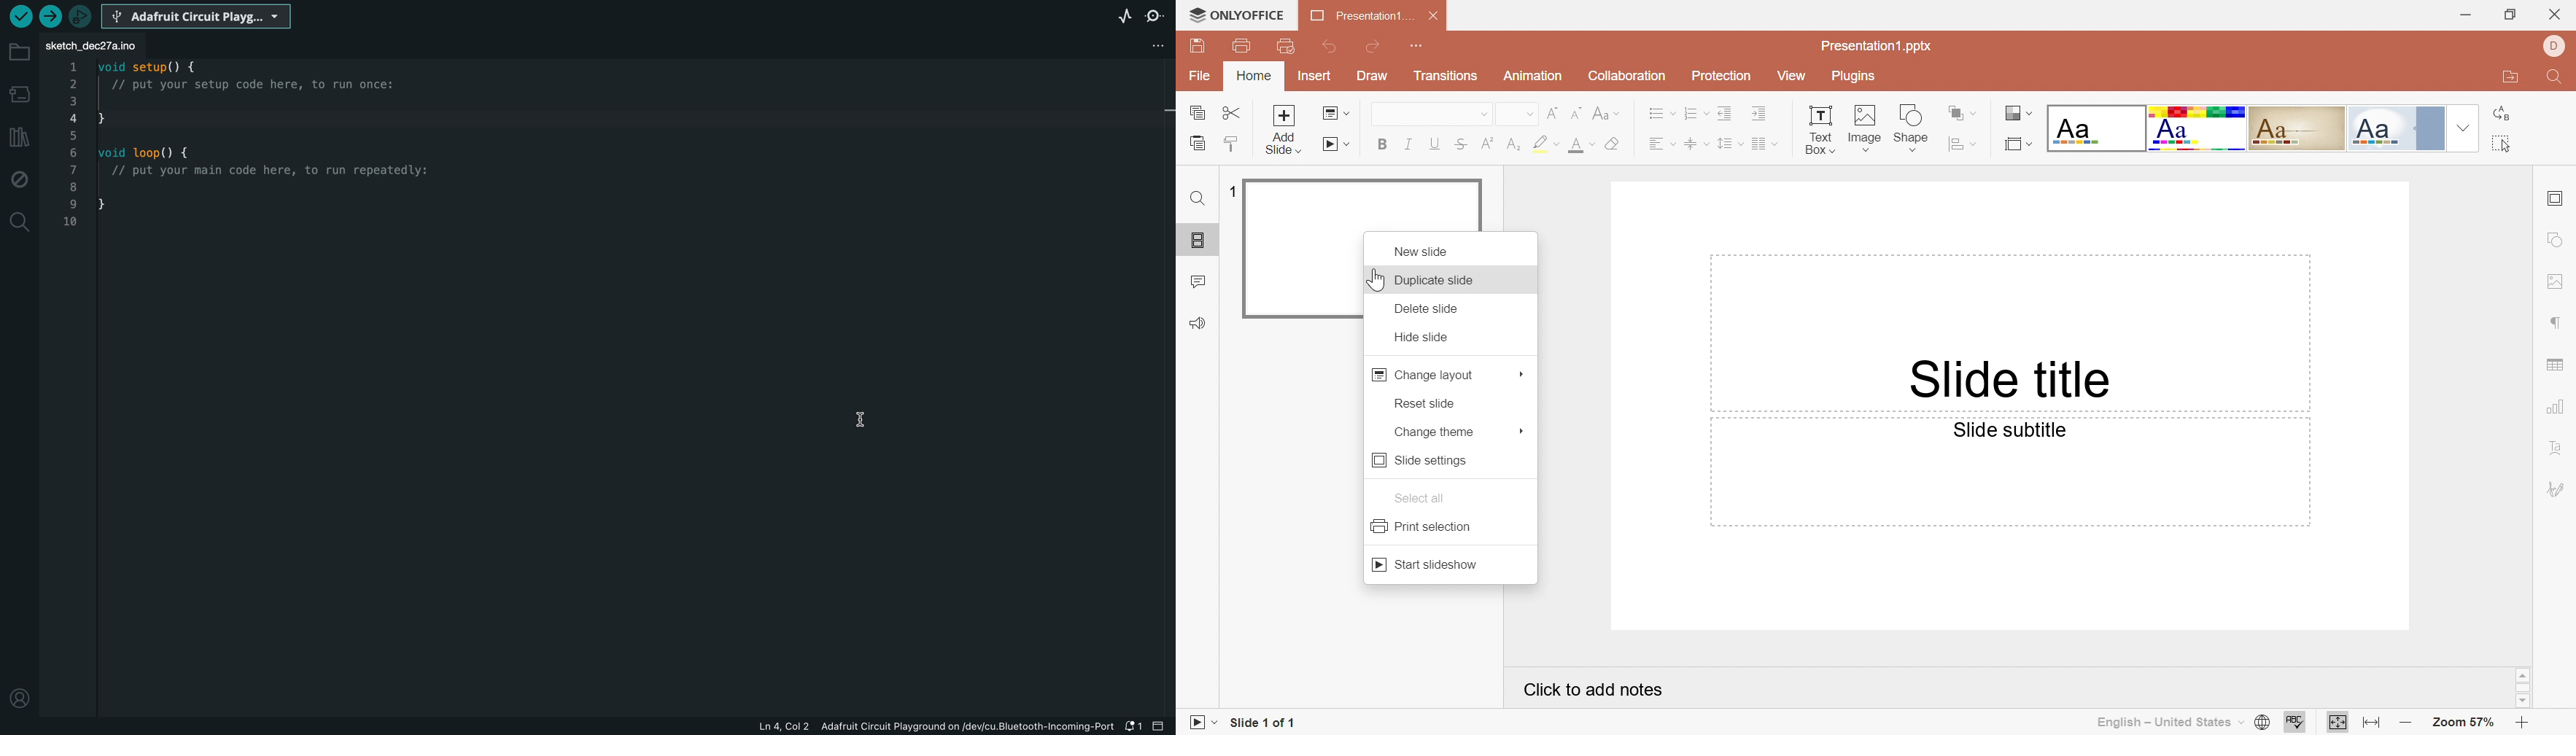 The height and width of the screenshot is (756, 2576). What do you see at coordinates (1912, 126) in the screenshot?
I see `shape` at bounding box center [1912, 126].